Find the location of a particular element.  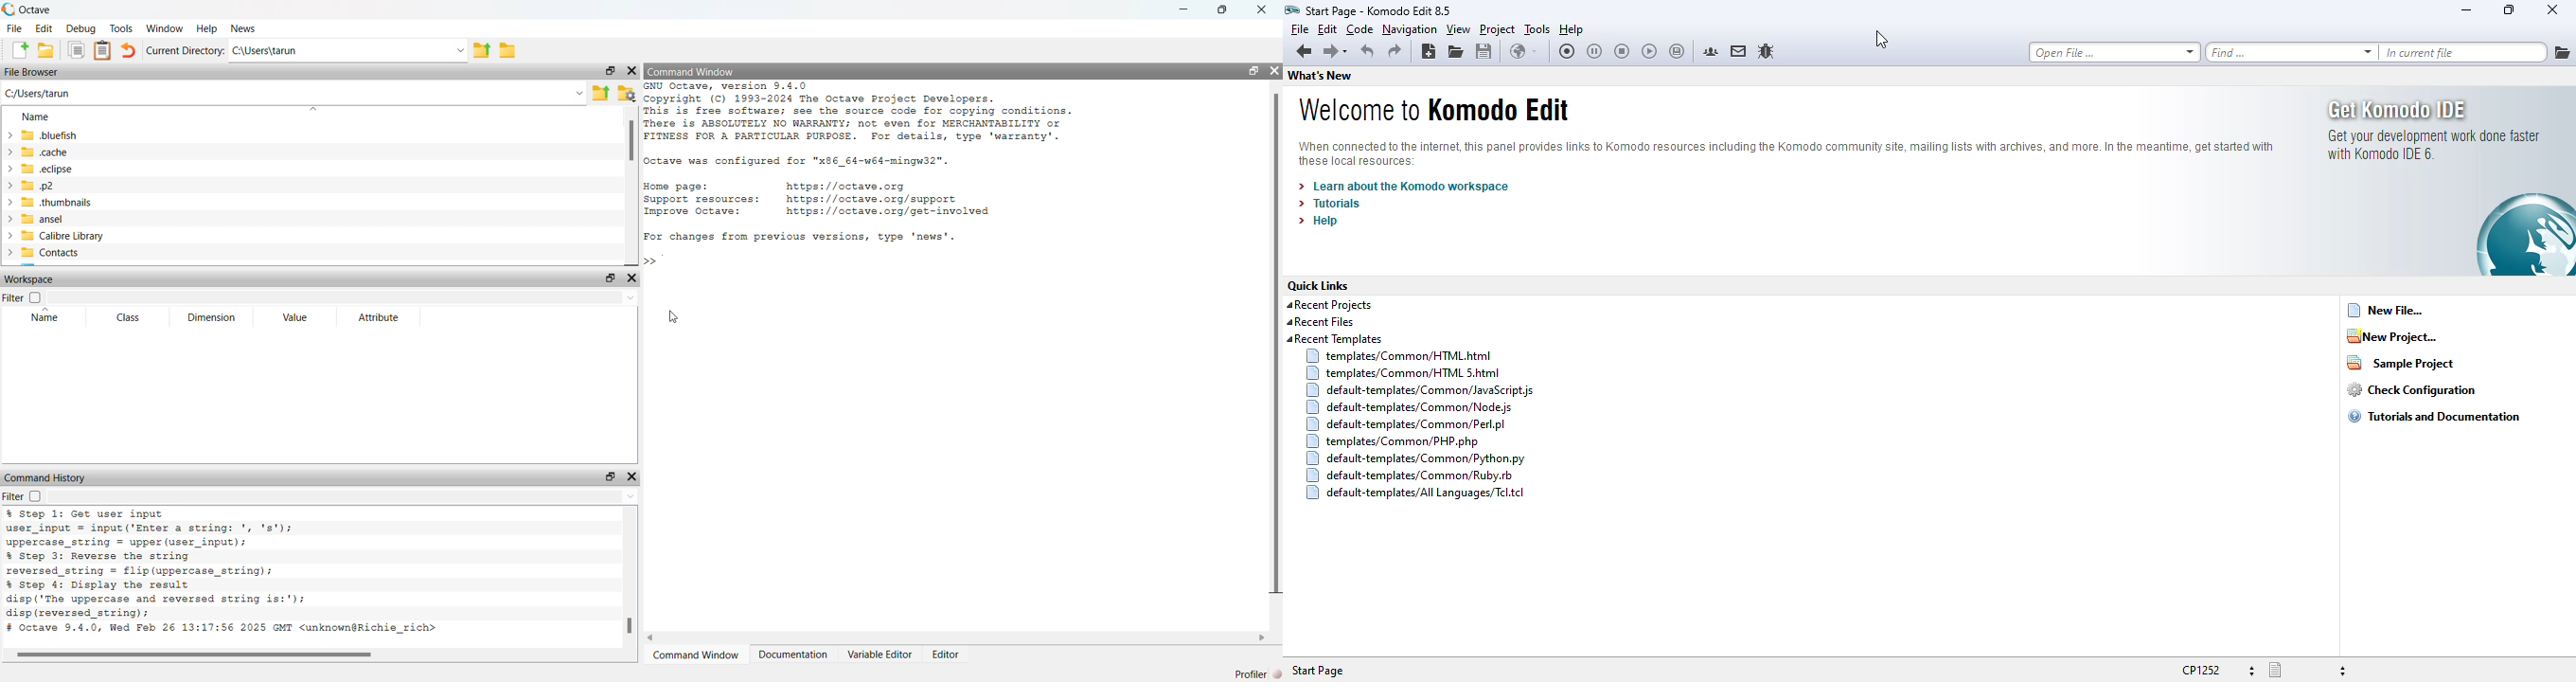

dimension is located at coordinates (211, 318).